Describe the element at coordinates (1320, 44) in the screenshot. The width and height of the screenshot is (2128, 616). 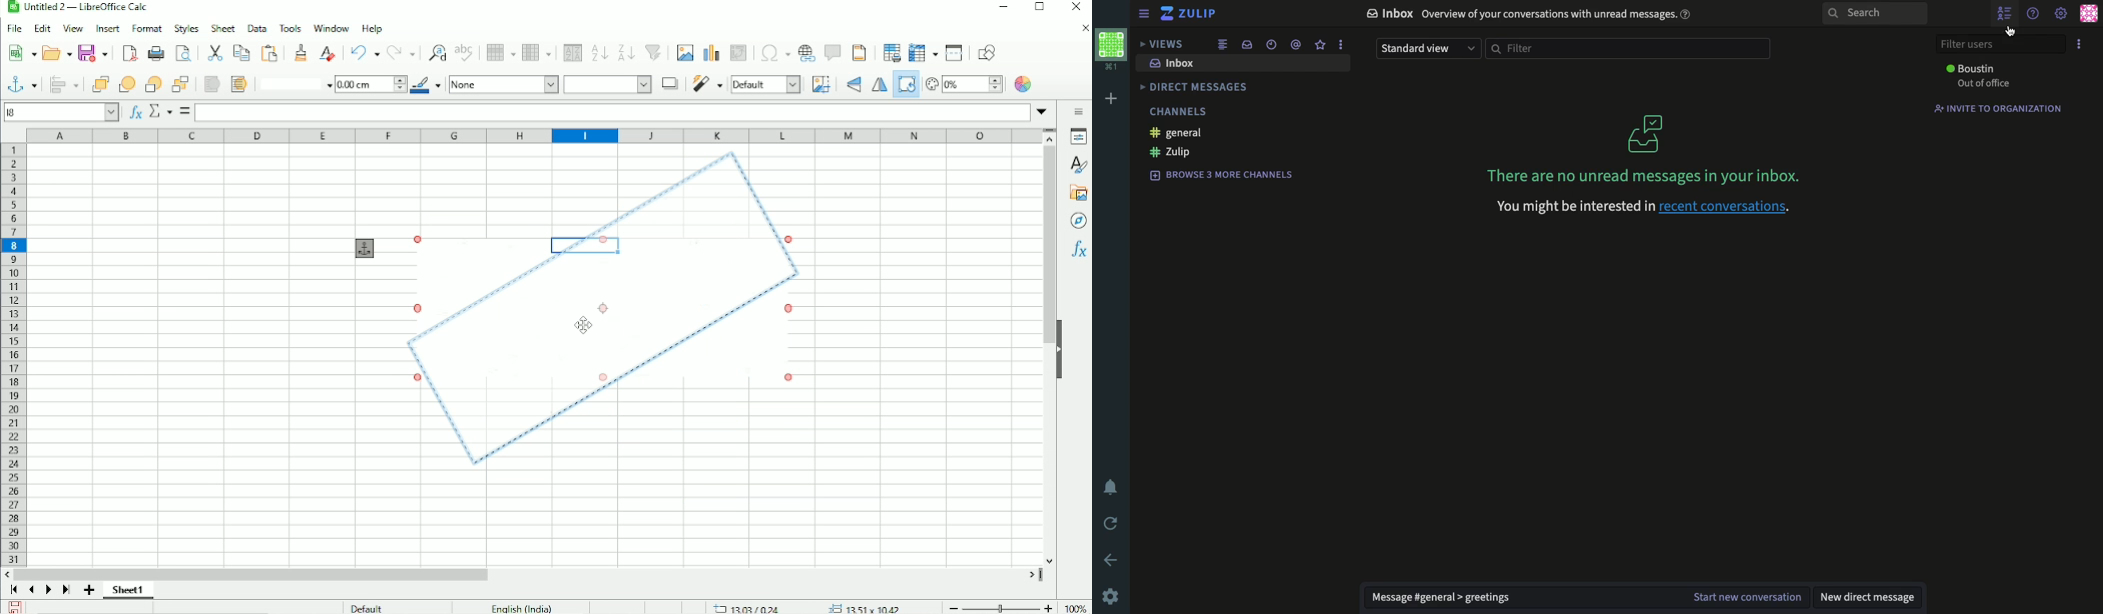
I see `favorite` at that location.